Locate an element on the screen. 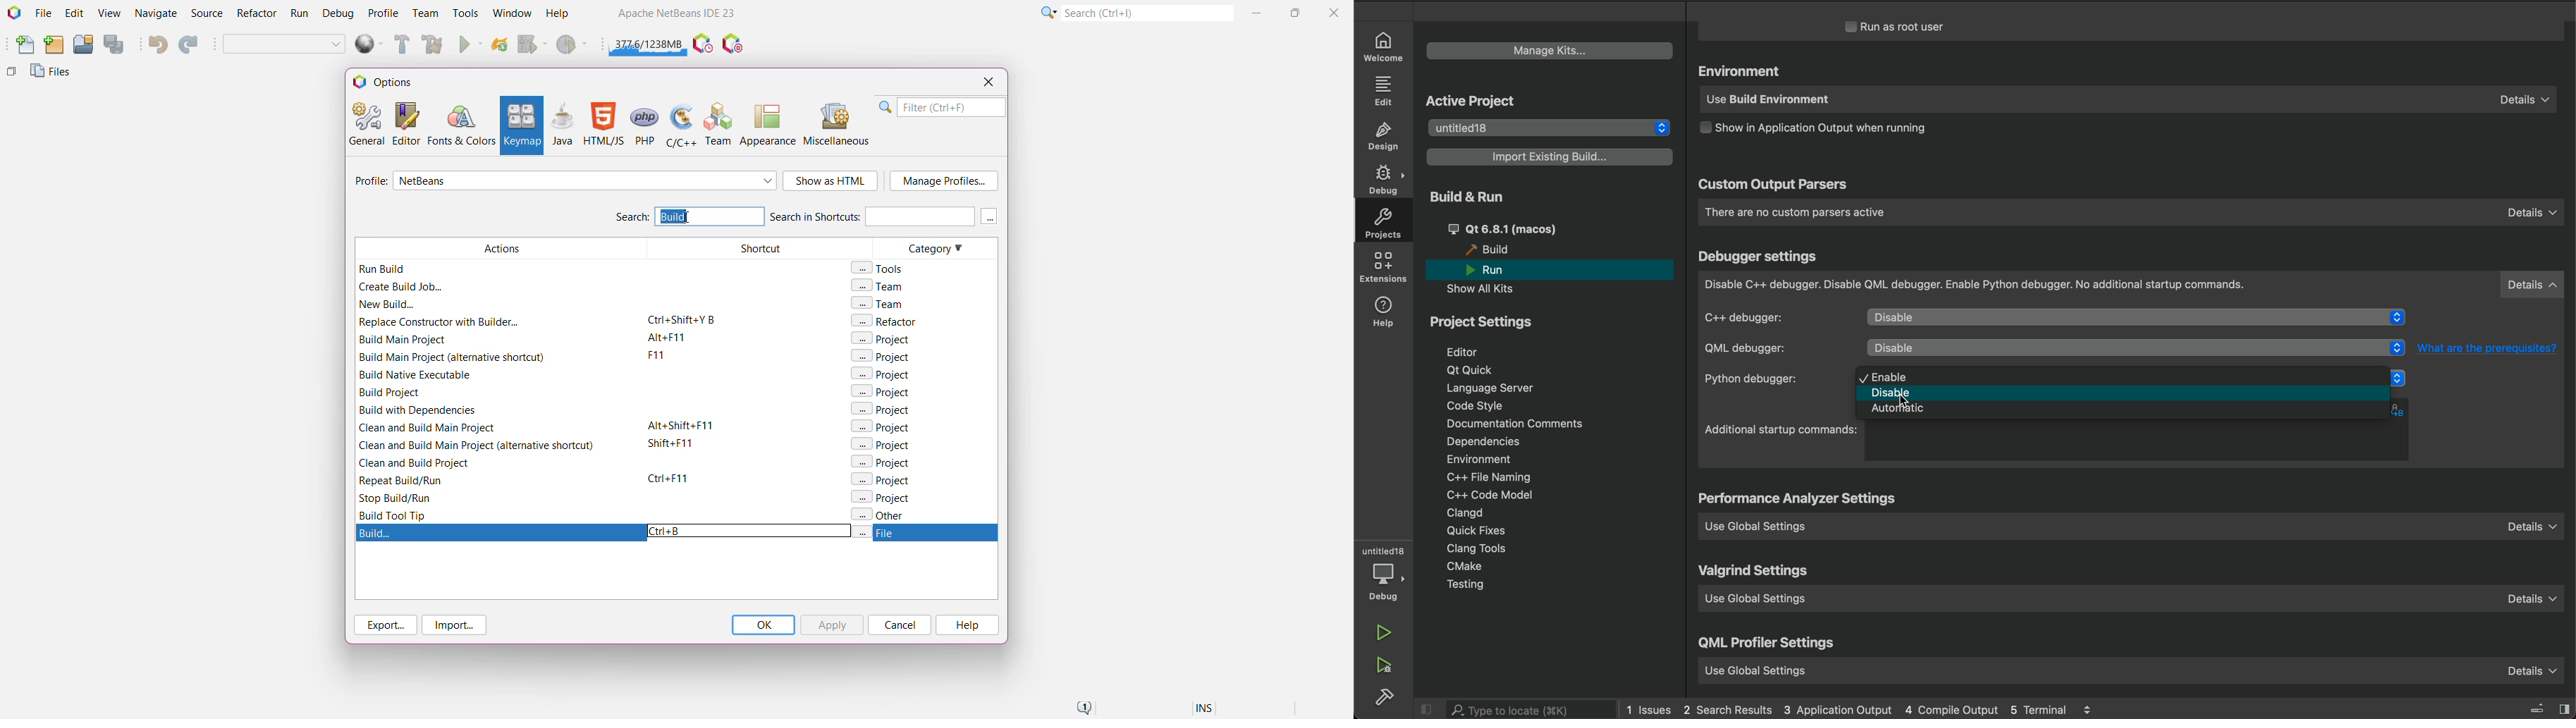  environment is located at coordinates (1478, 459).